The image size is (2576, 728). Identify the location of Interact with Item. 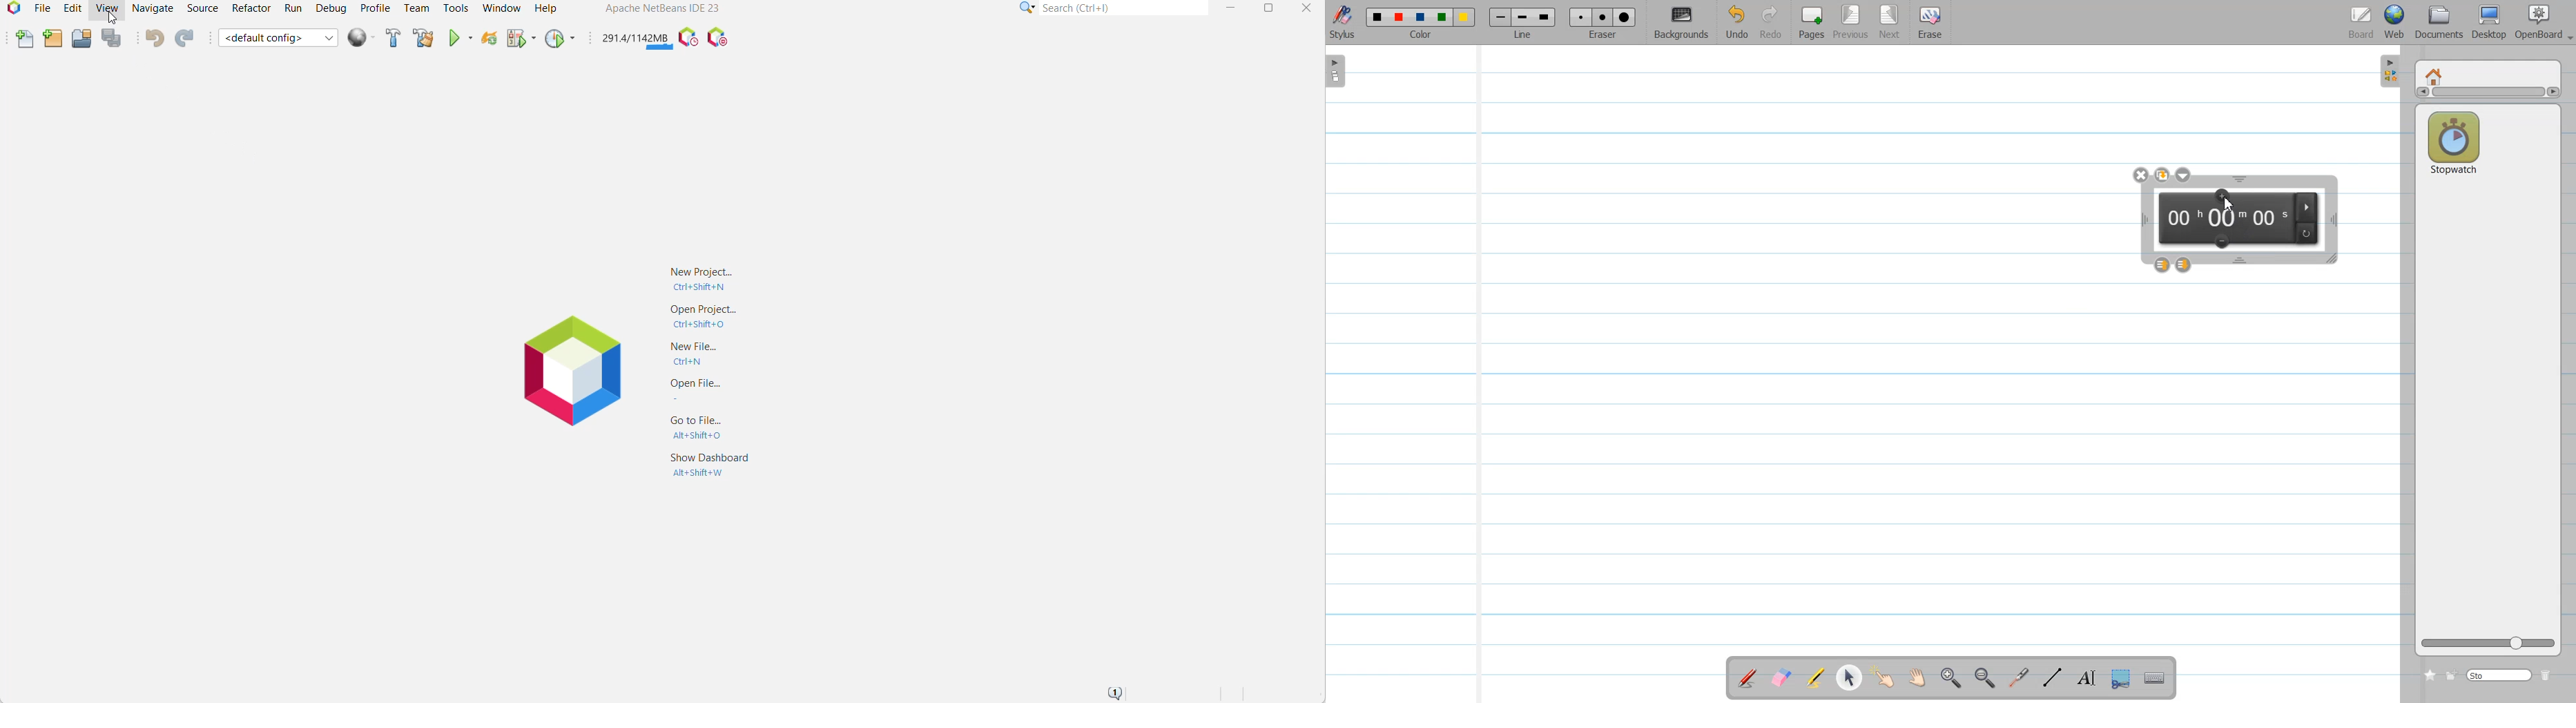
(1886, 678).